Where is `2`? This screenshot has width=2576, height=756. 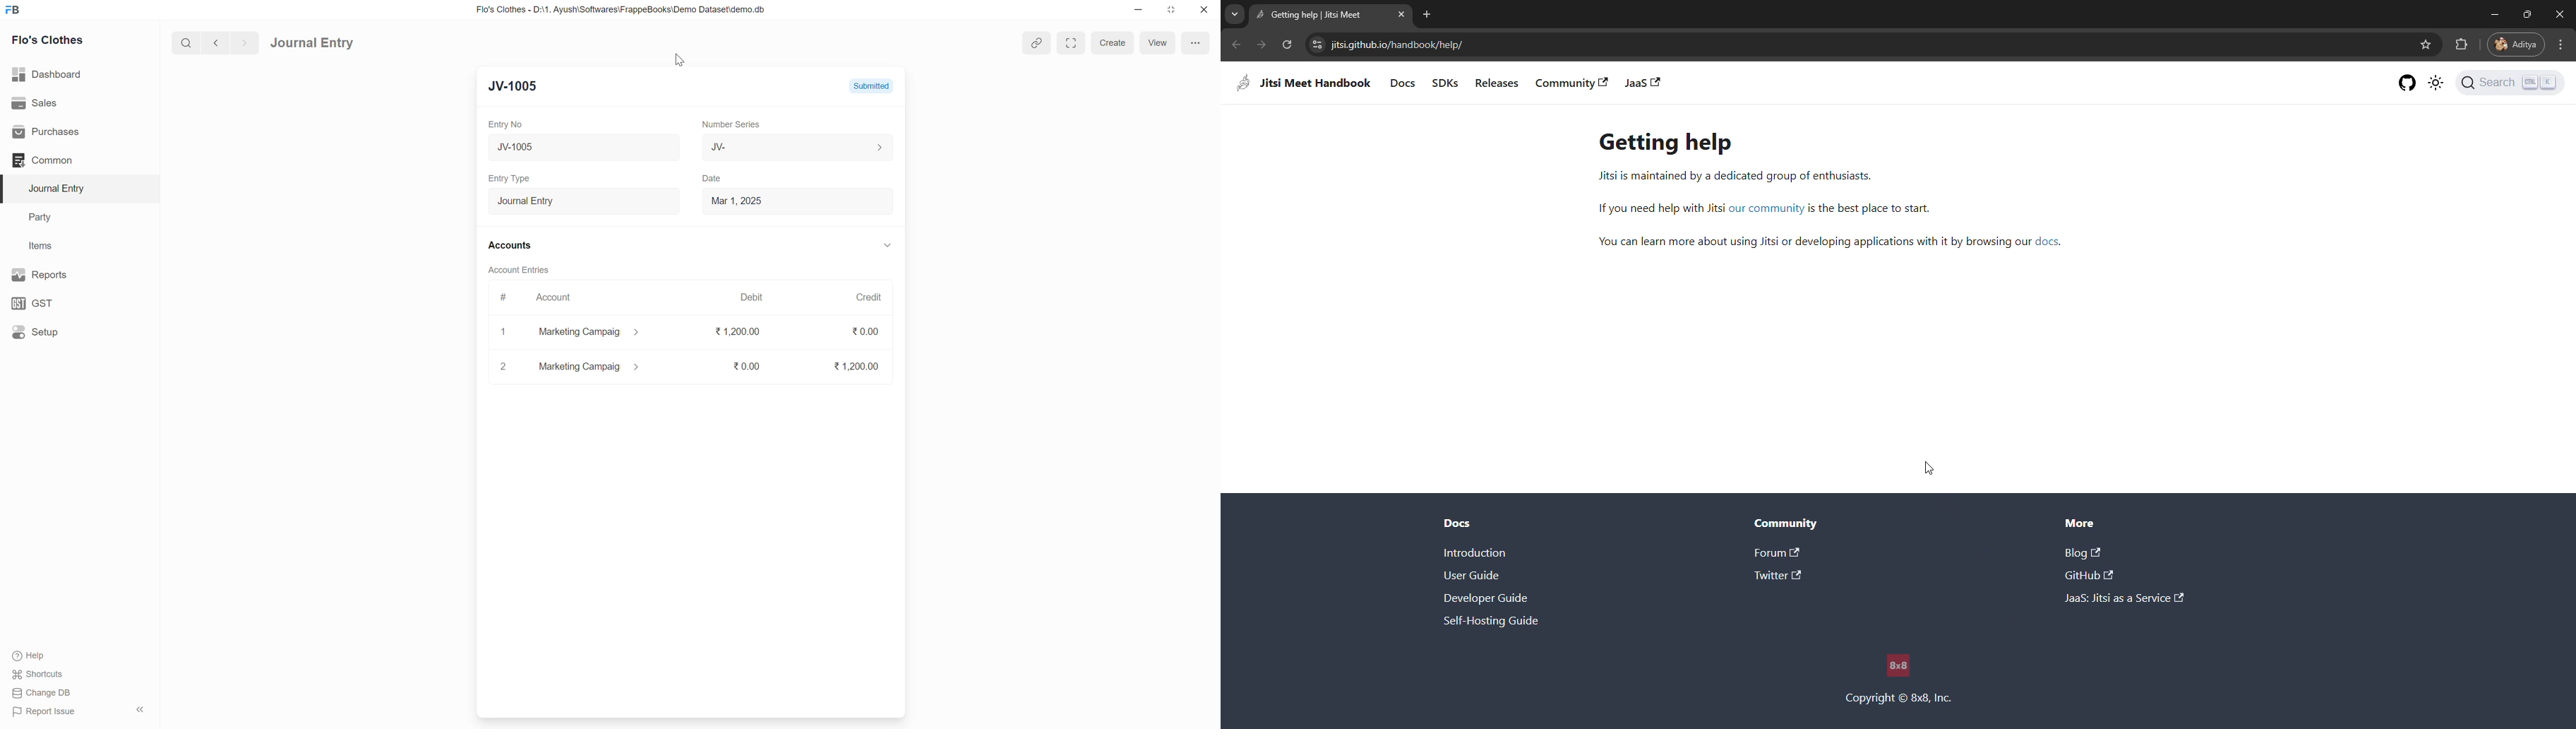 2 is located at coordinates (502, 366).